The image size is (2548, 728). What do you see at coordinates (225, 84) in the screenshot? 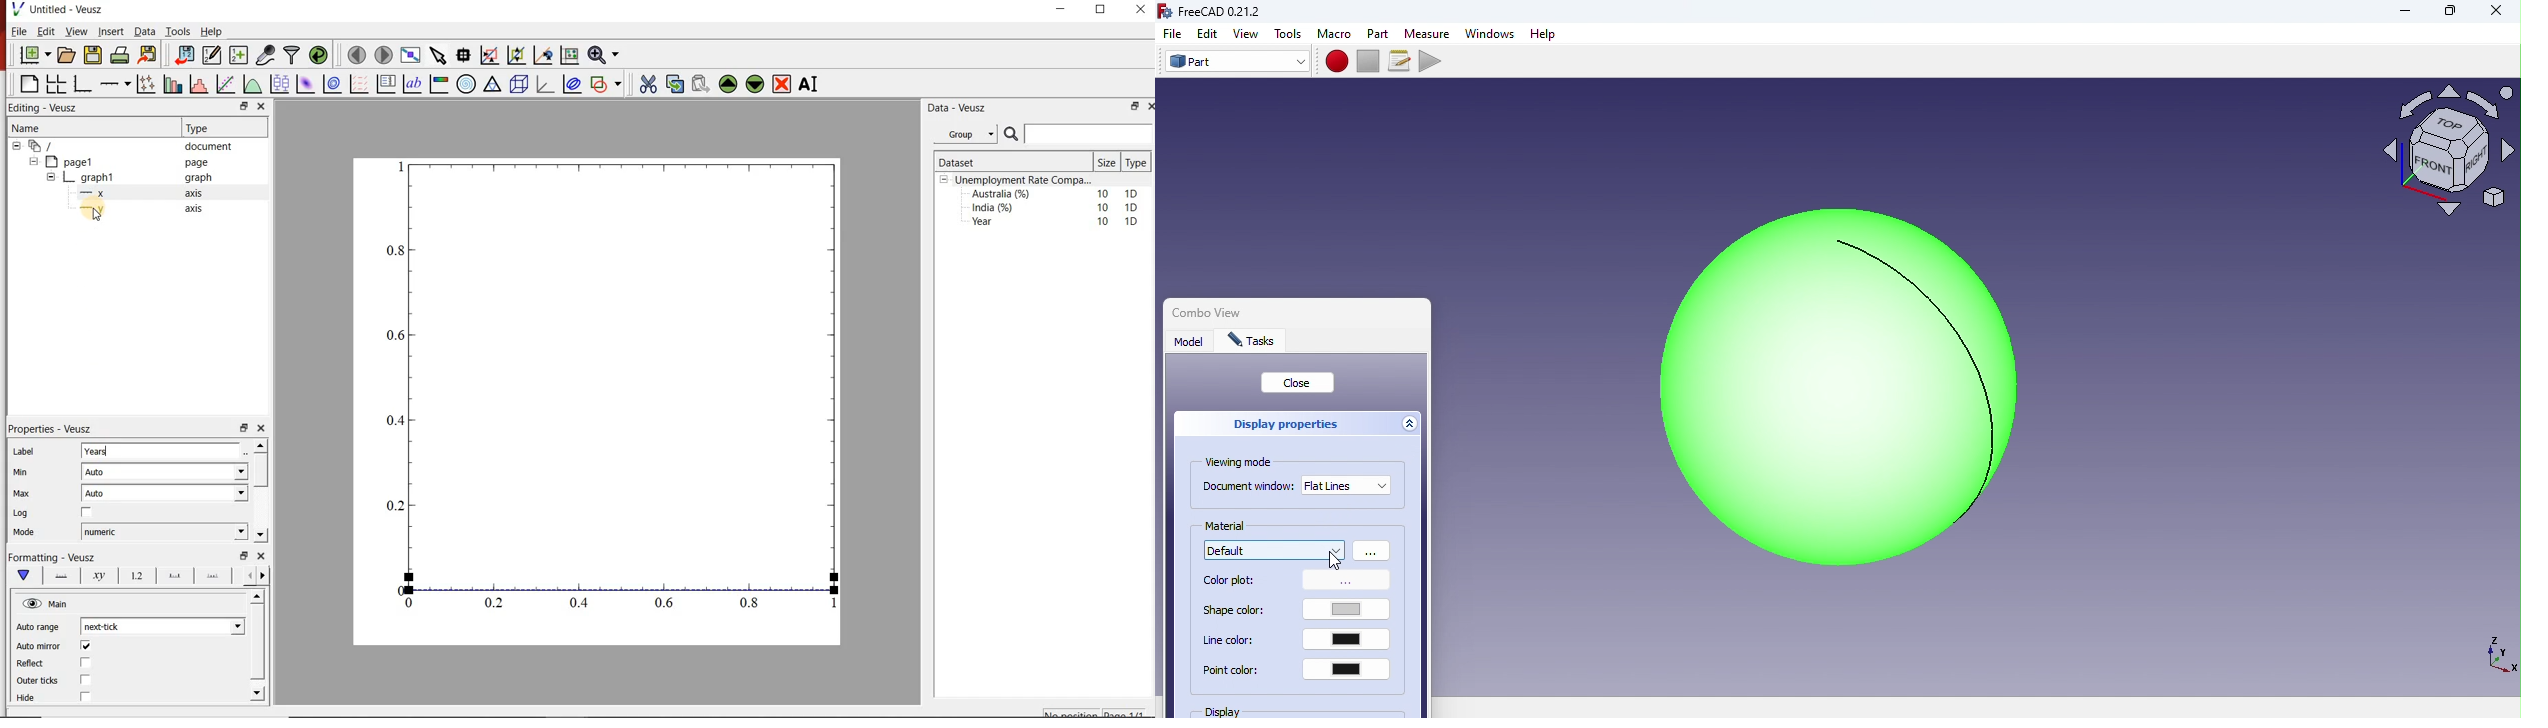
I see `fit a function` at bounding box center [225, 84].